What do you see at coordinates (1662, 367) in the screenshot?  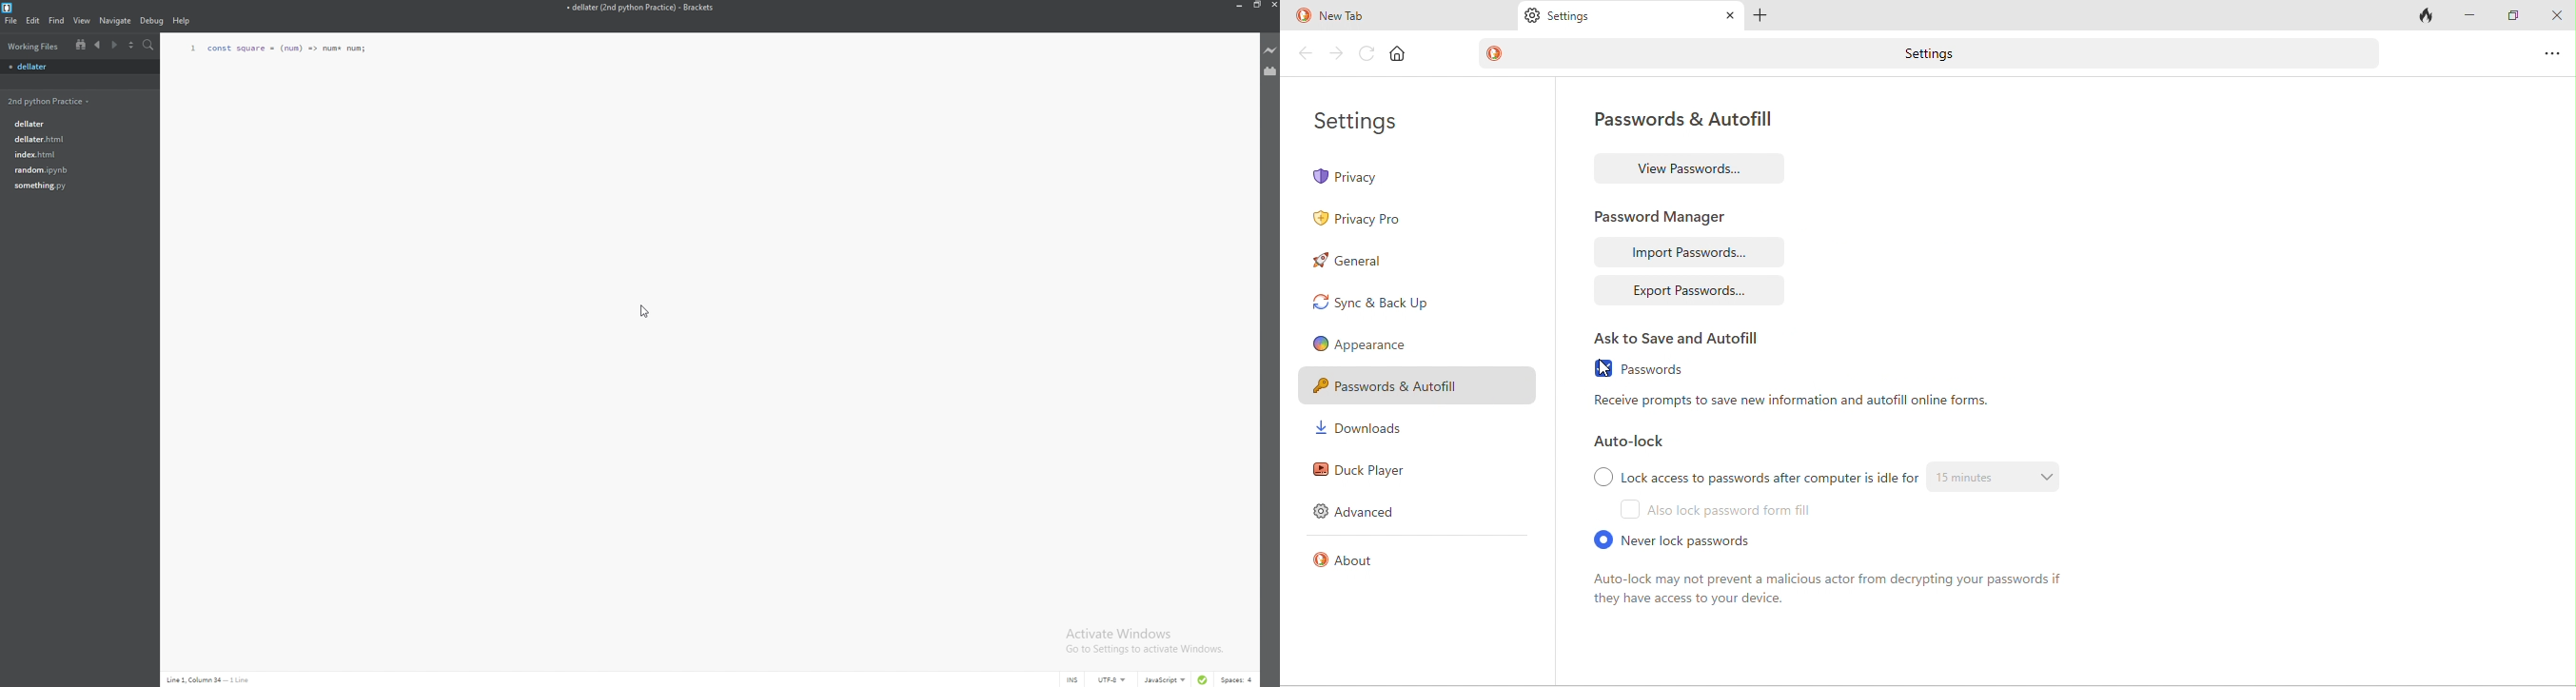 I see `passwords` at bounding box center [1662, 367].